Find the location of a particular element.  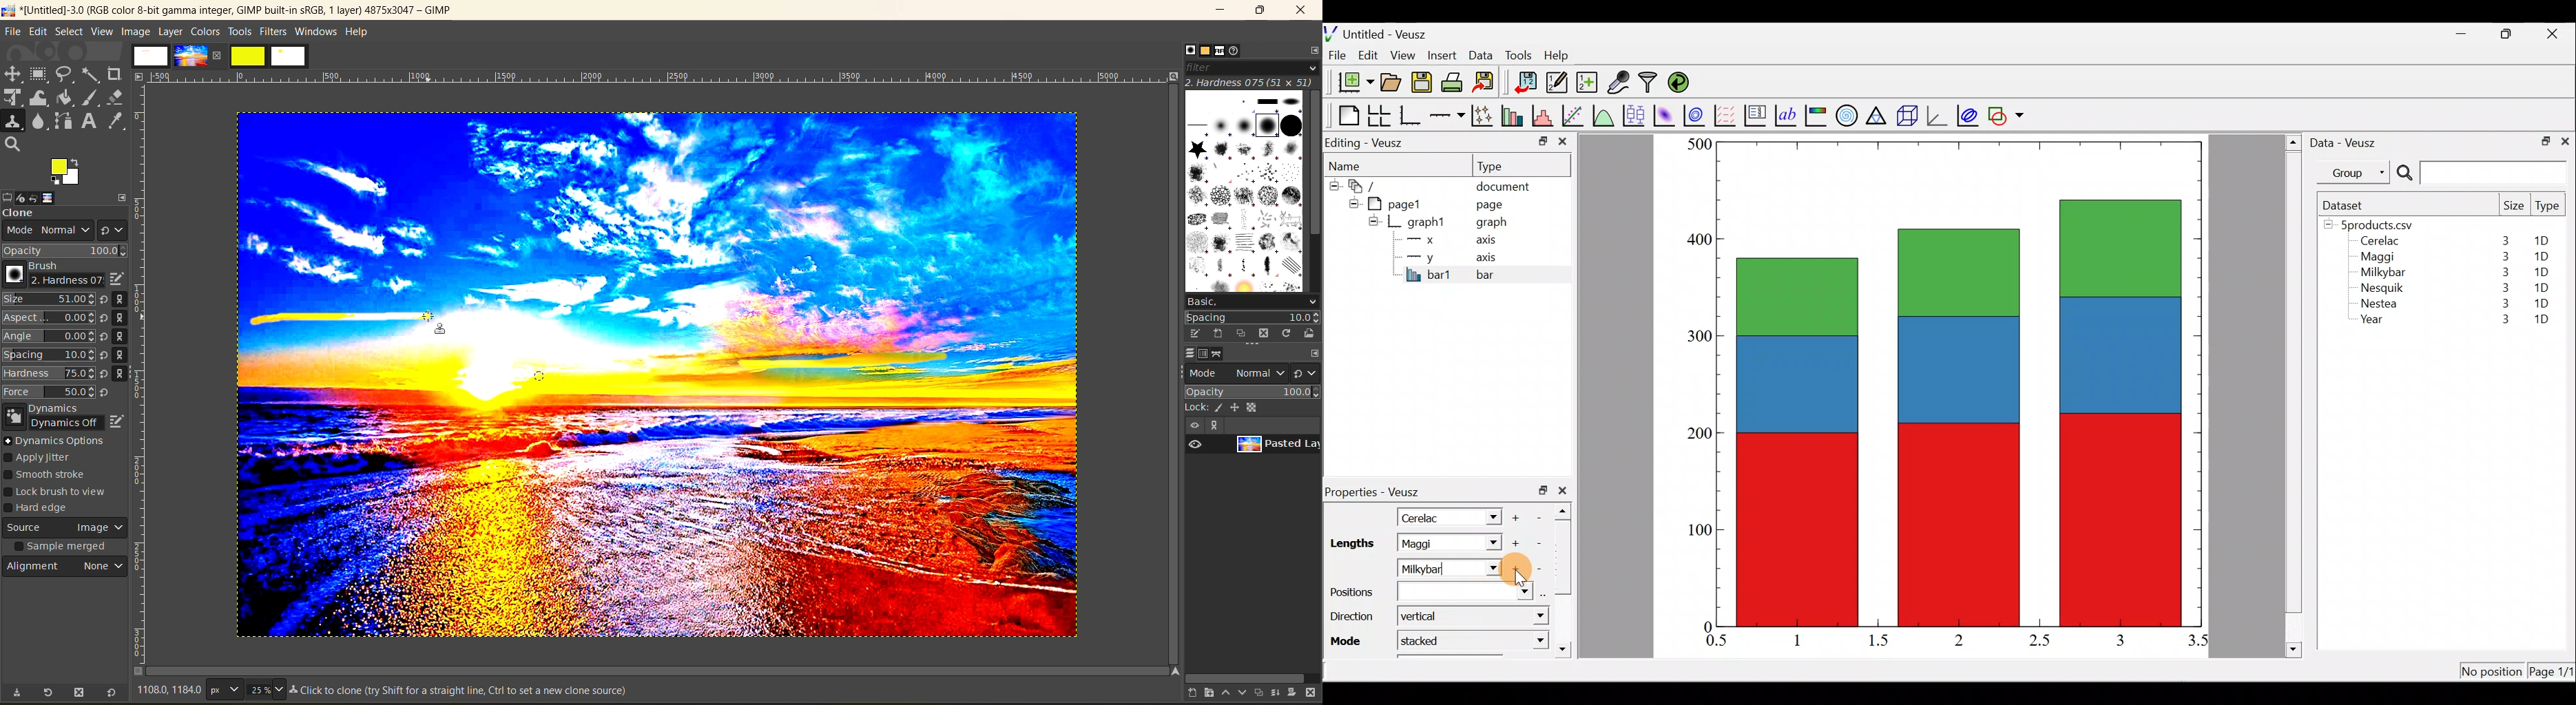

hide is located at coordinates (1333, 183).